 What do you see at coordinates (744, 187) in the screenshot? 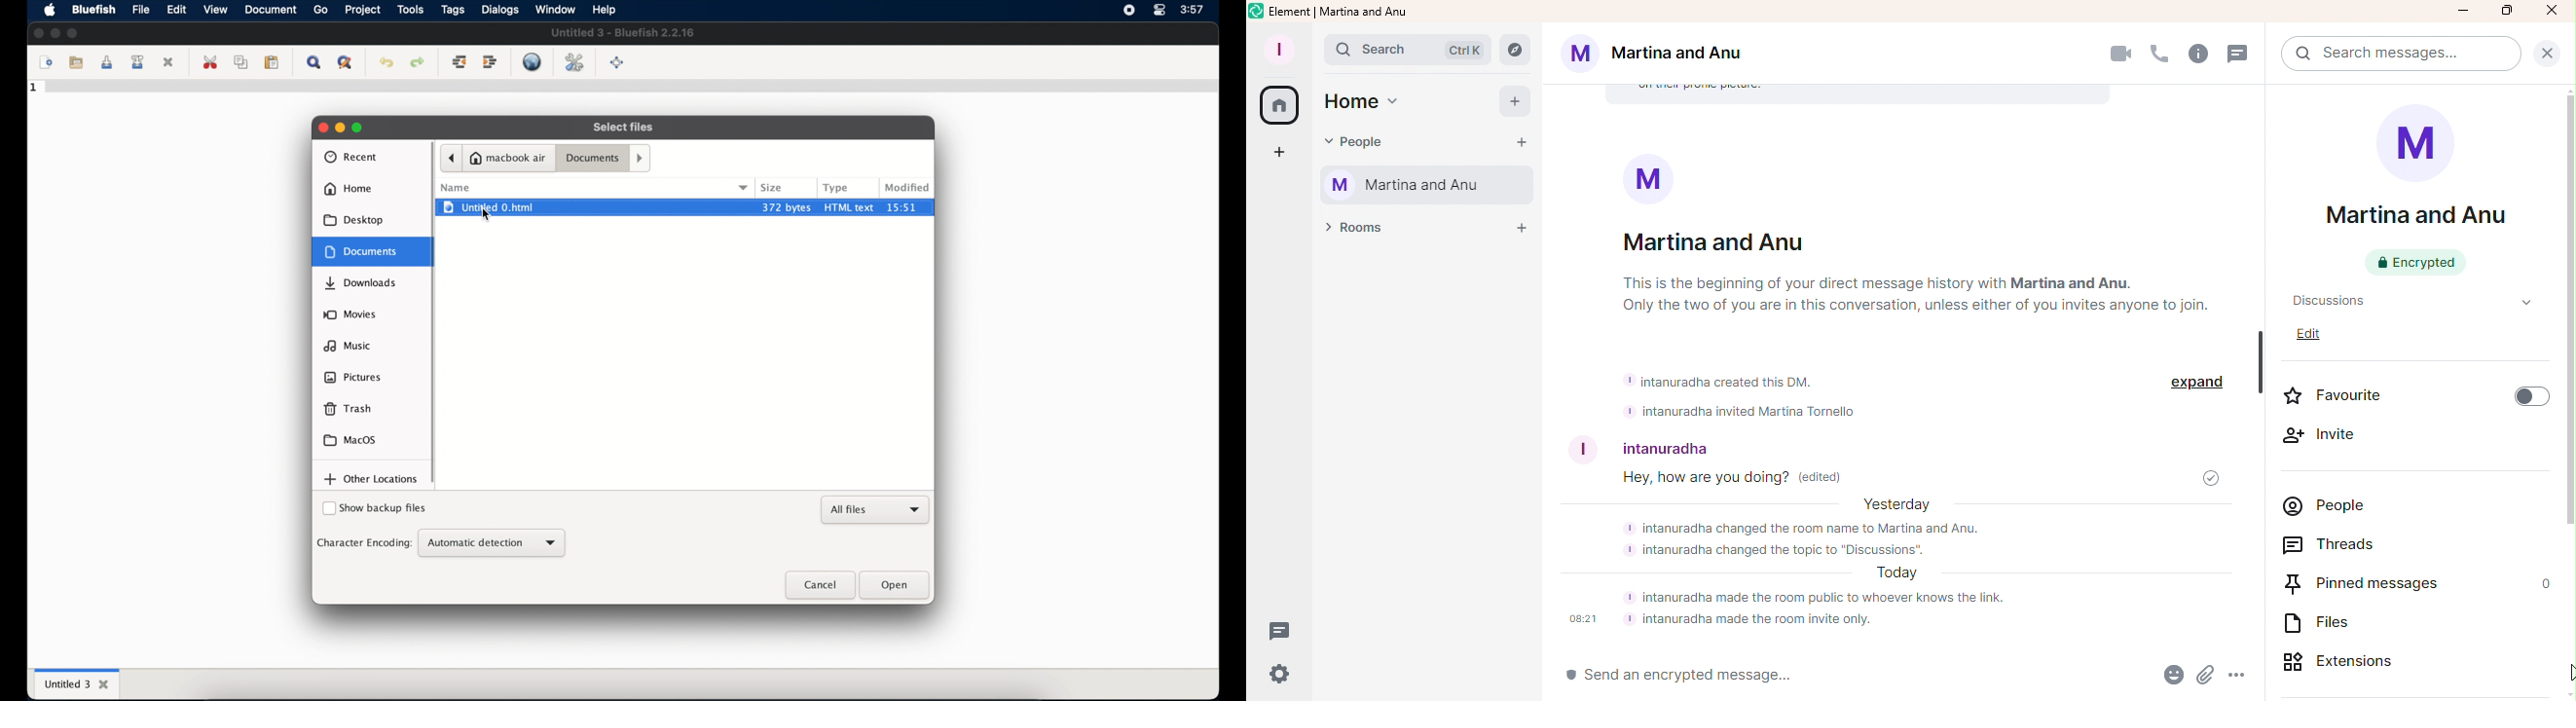
I see `dropdown menu` at bounding box center [744, 187].